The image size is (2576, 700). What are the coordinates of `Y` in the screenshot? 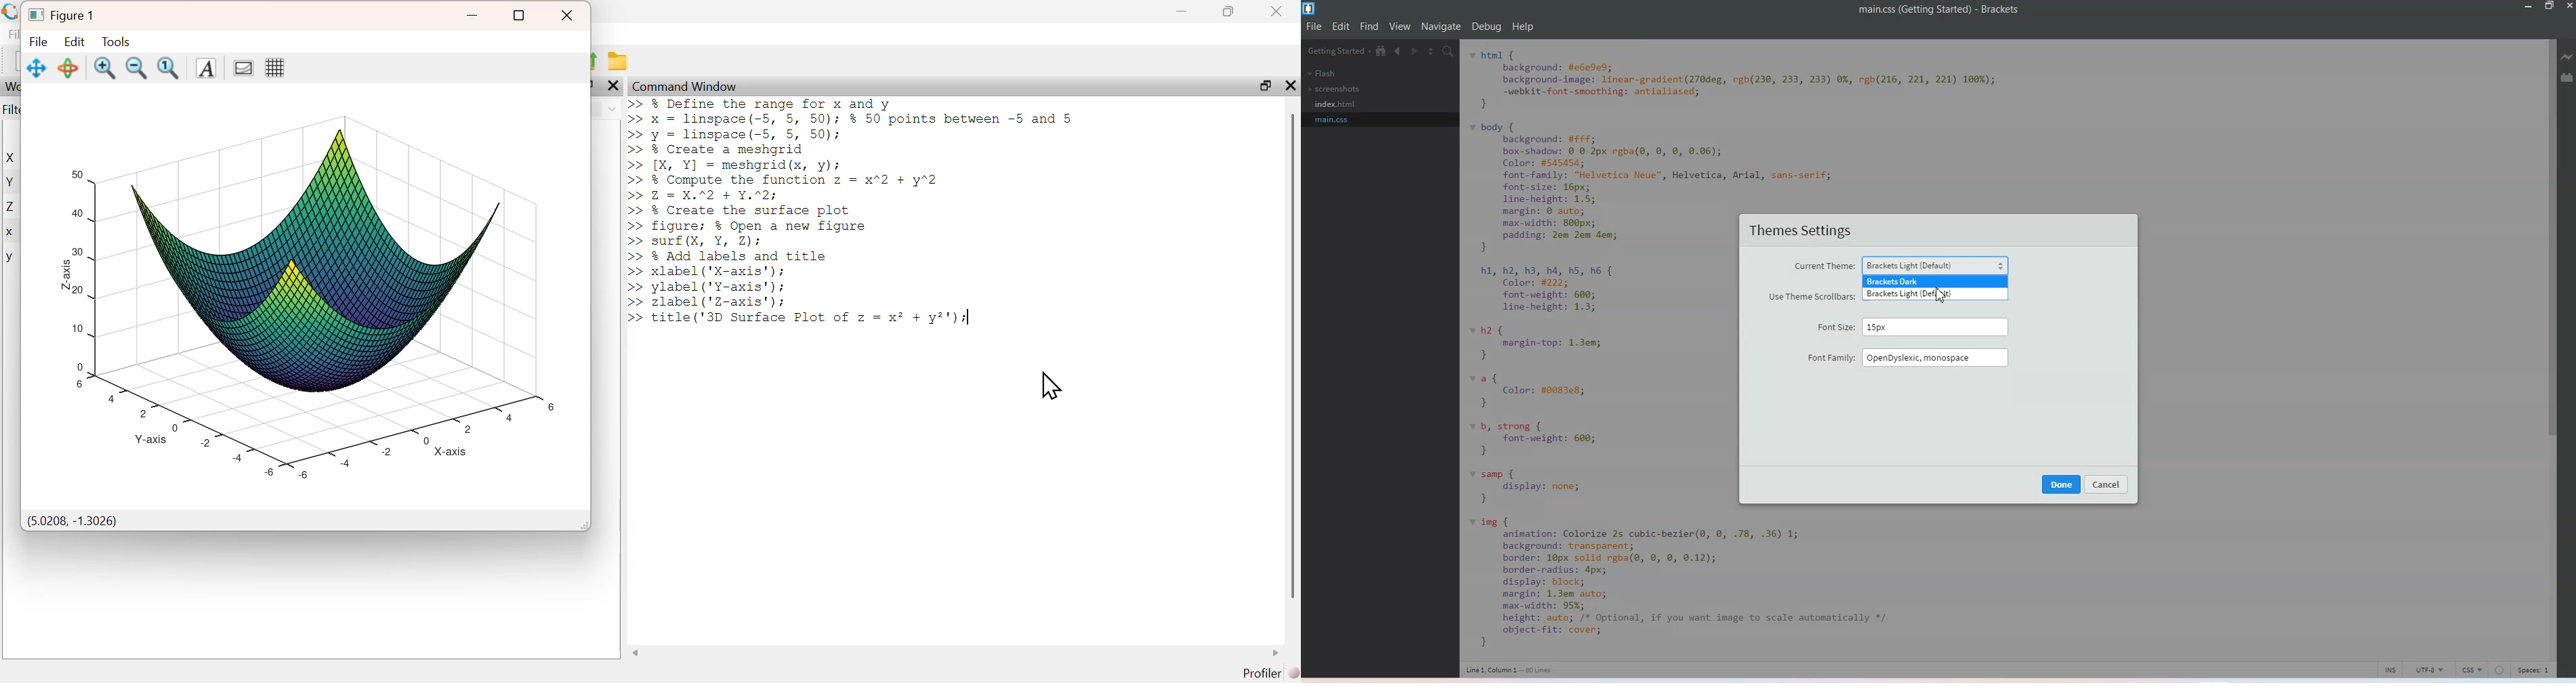 It's located at (12, 182).